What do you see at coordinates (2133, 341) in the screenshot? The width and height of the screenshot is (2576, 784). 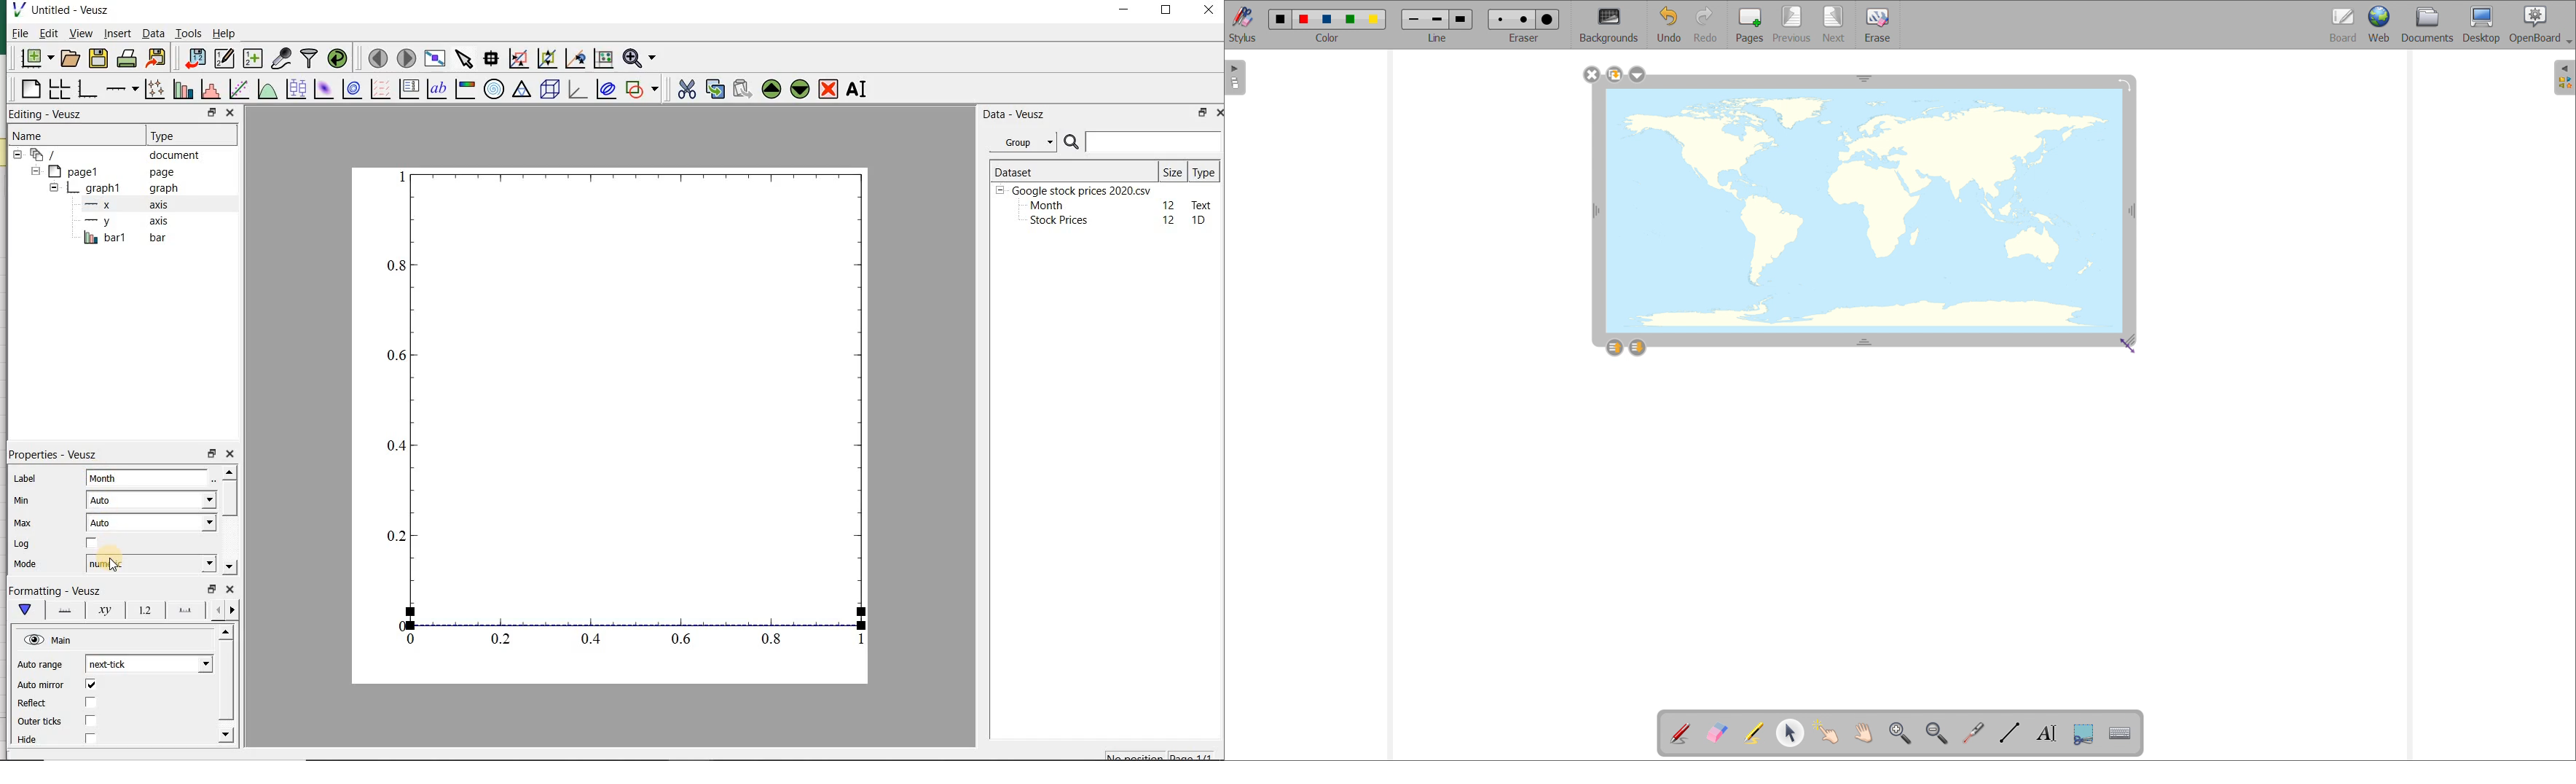 I see `resize` at bounding box center [2133, 341].